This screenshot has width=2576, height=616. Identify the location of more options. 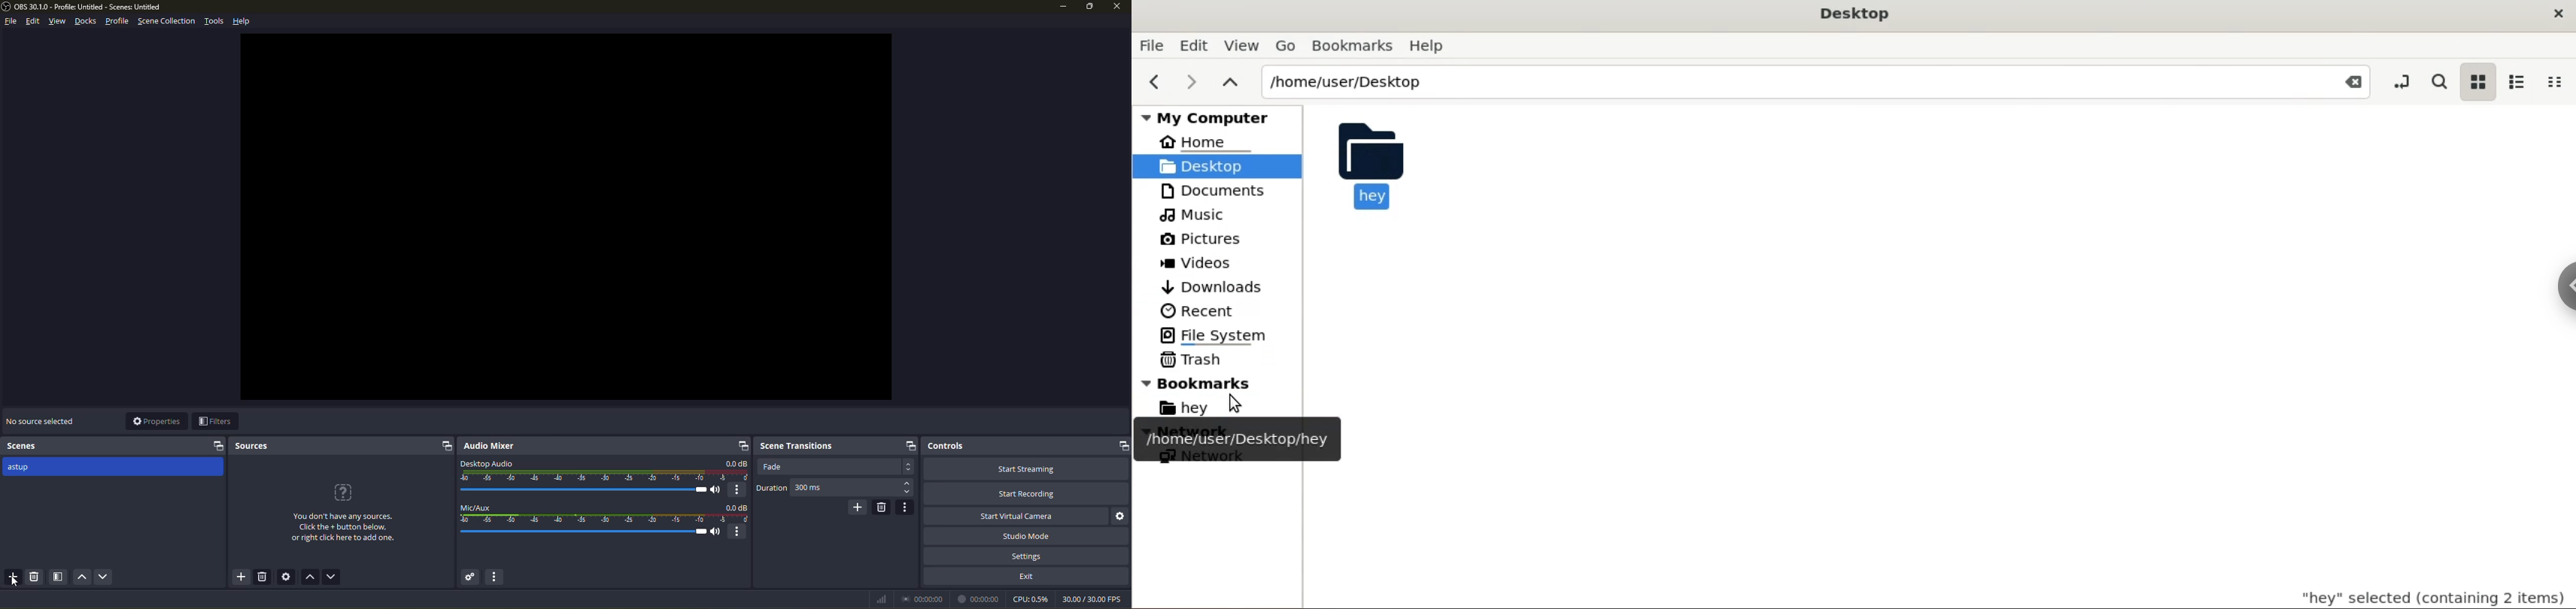
(737, 491).